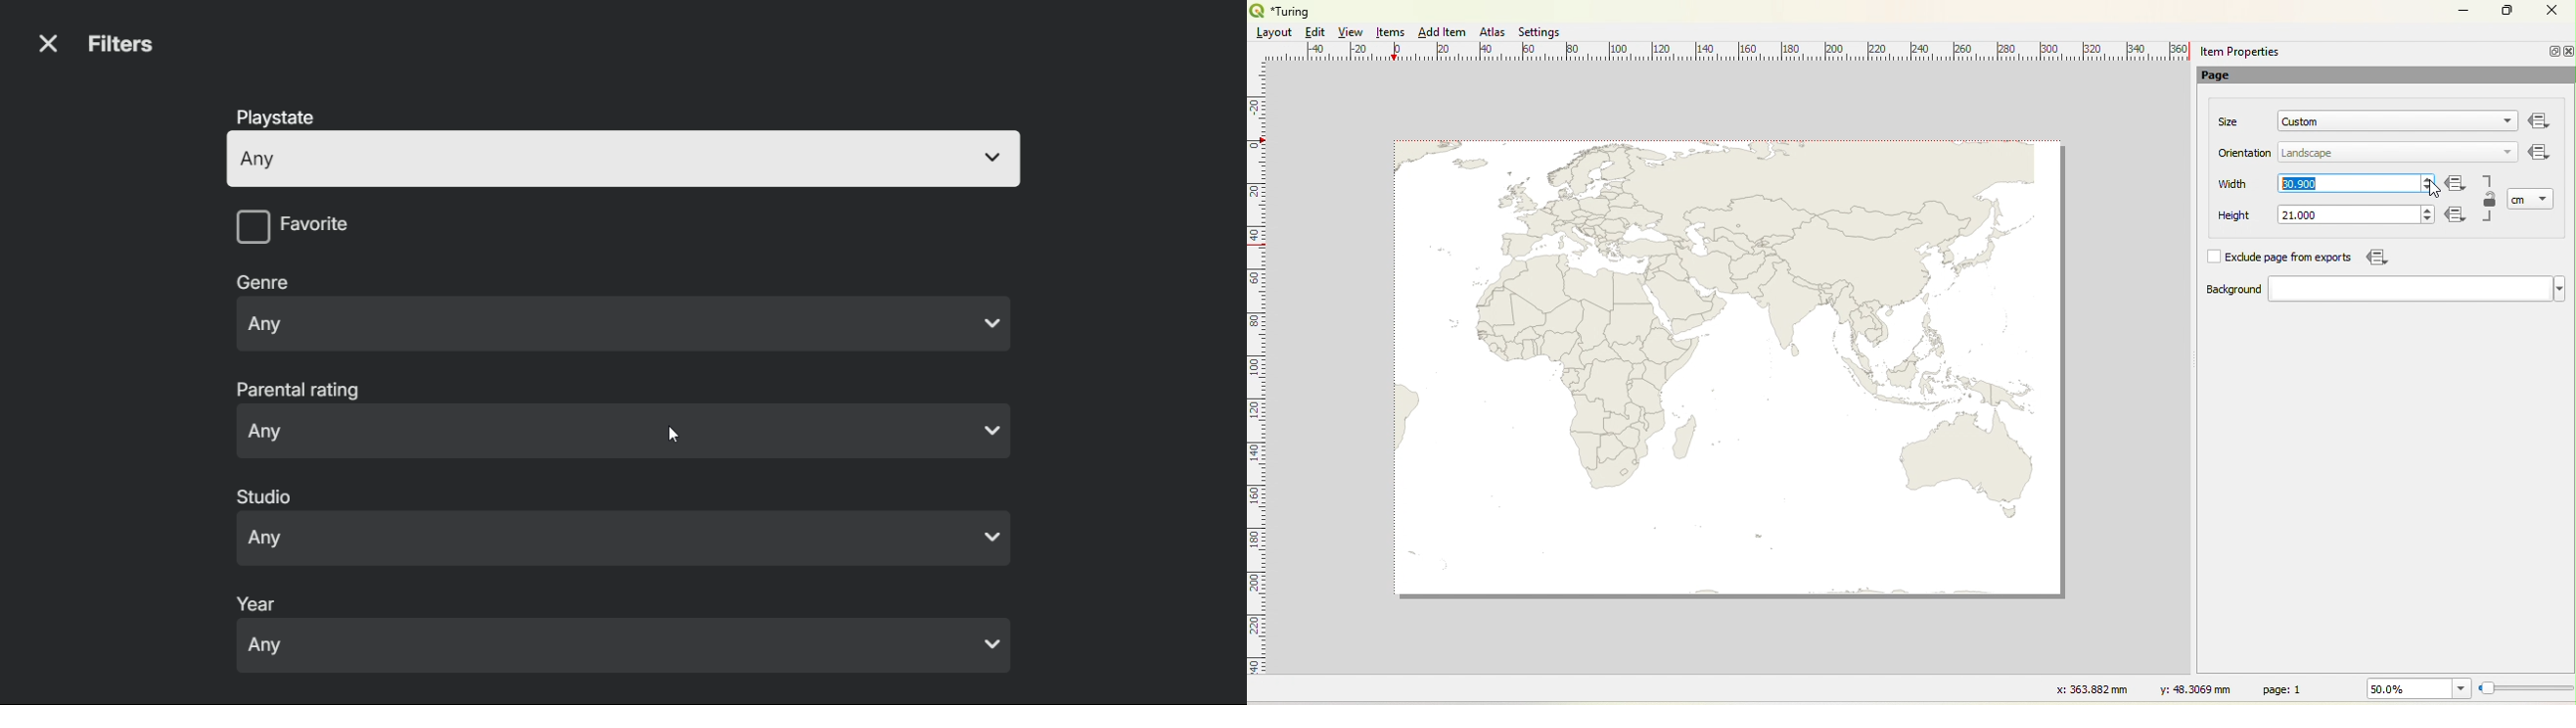 The image size is (2576, 728). Describe the element at coordinates (302, 387) in the screenshot. I see `parental` at that location.